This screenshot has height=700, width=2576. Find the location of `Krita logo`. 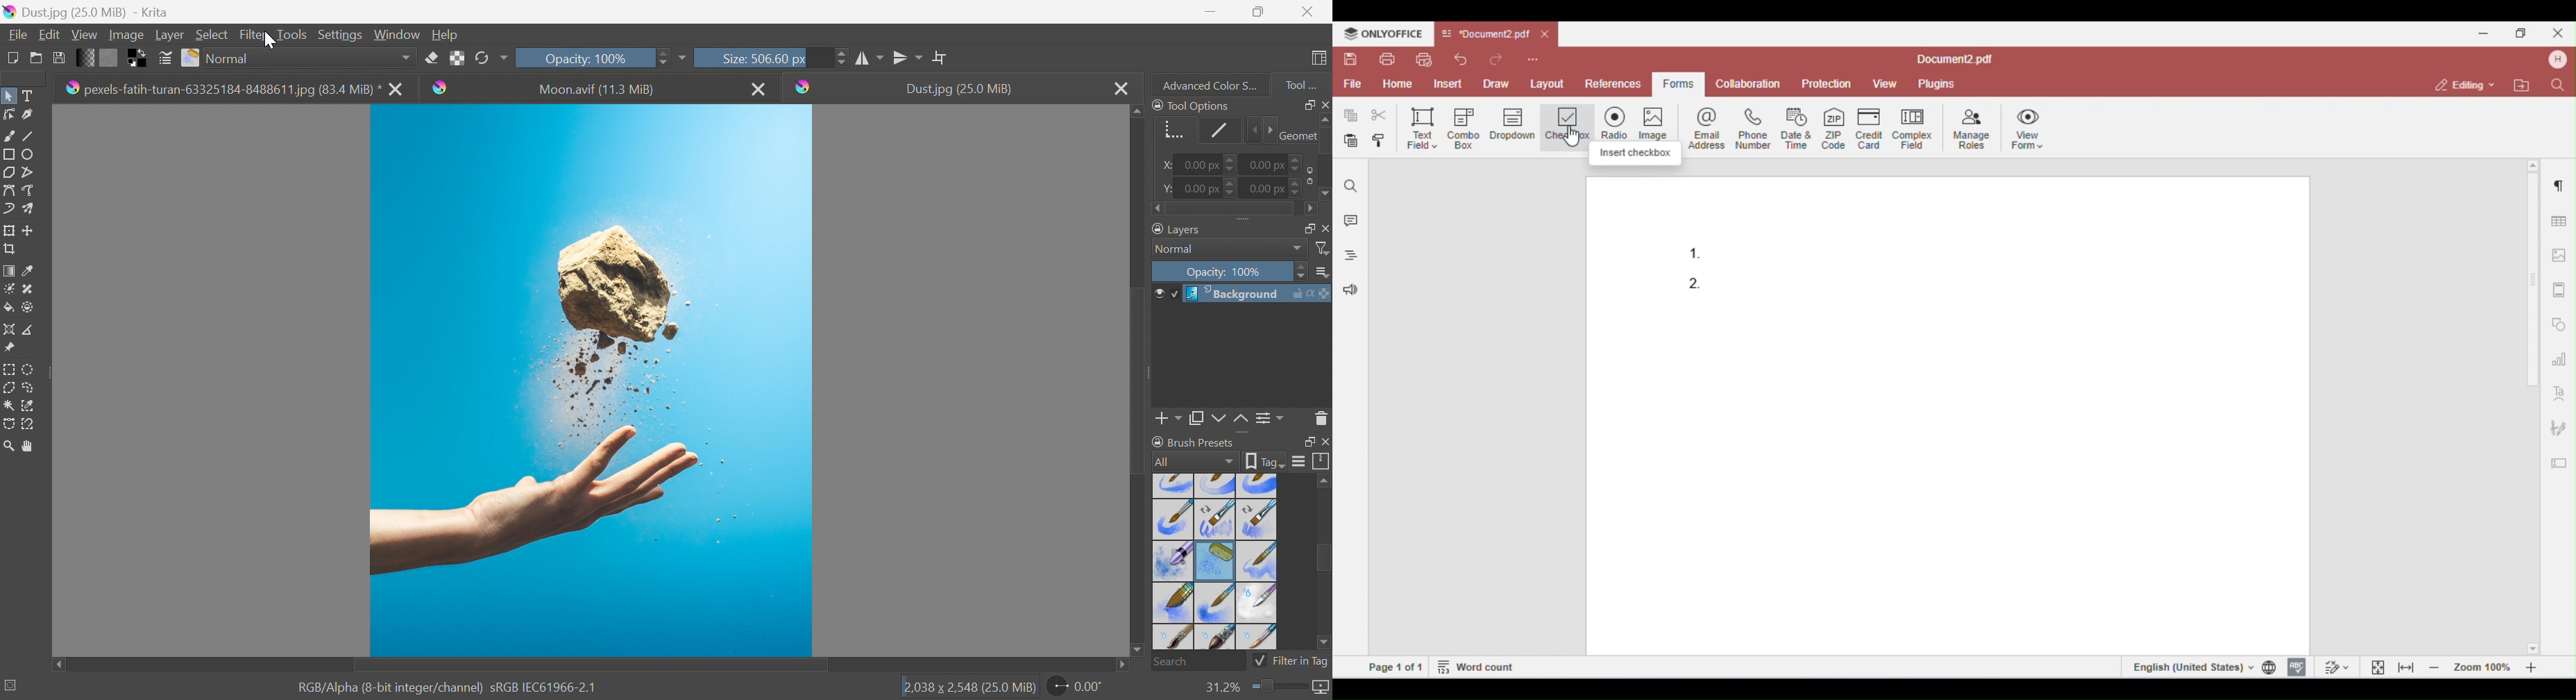

Krita logo is located at coordinates (804, 87).